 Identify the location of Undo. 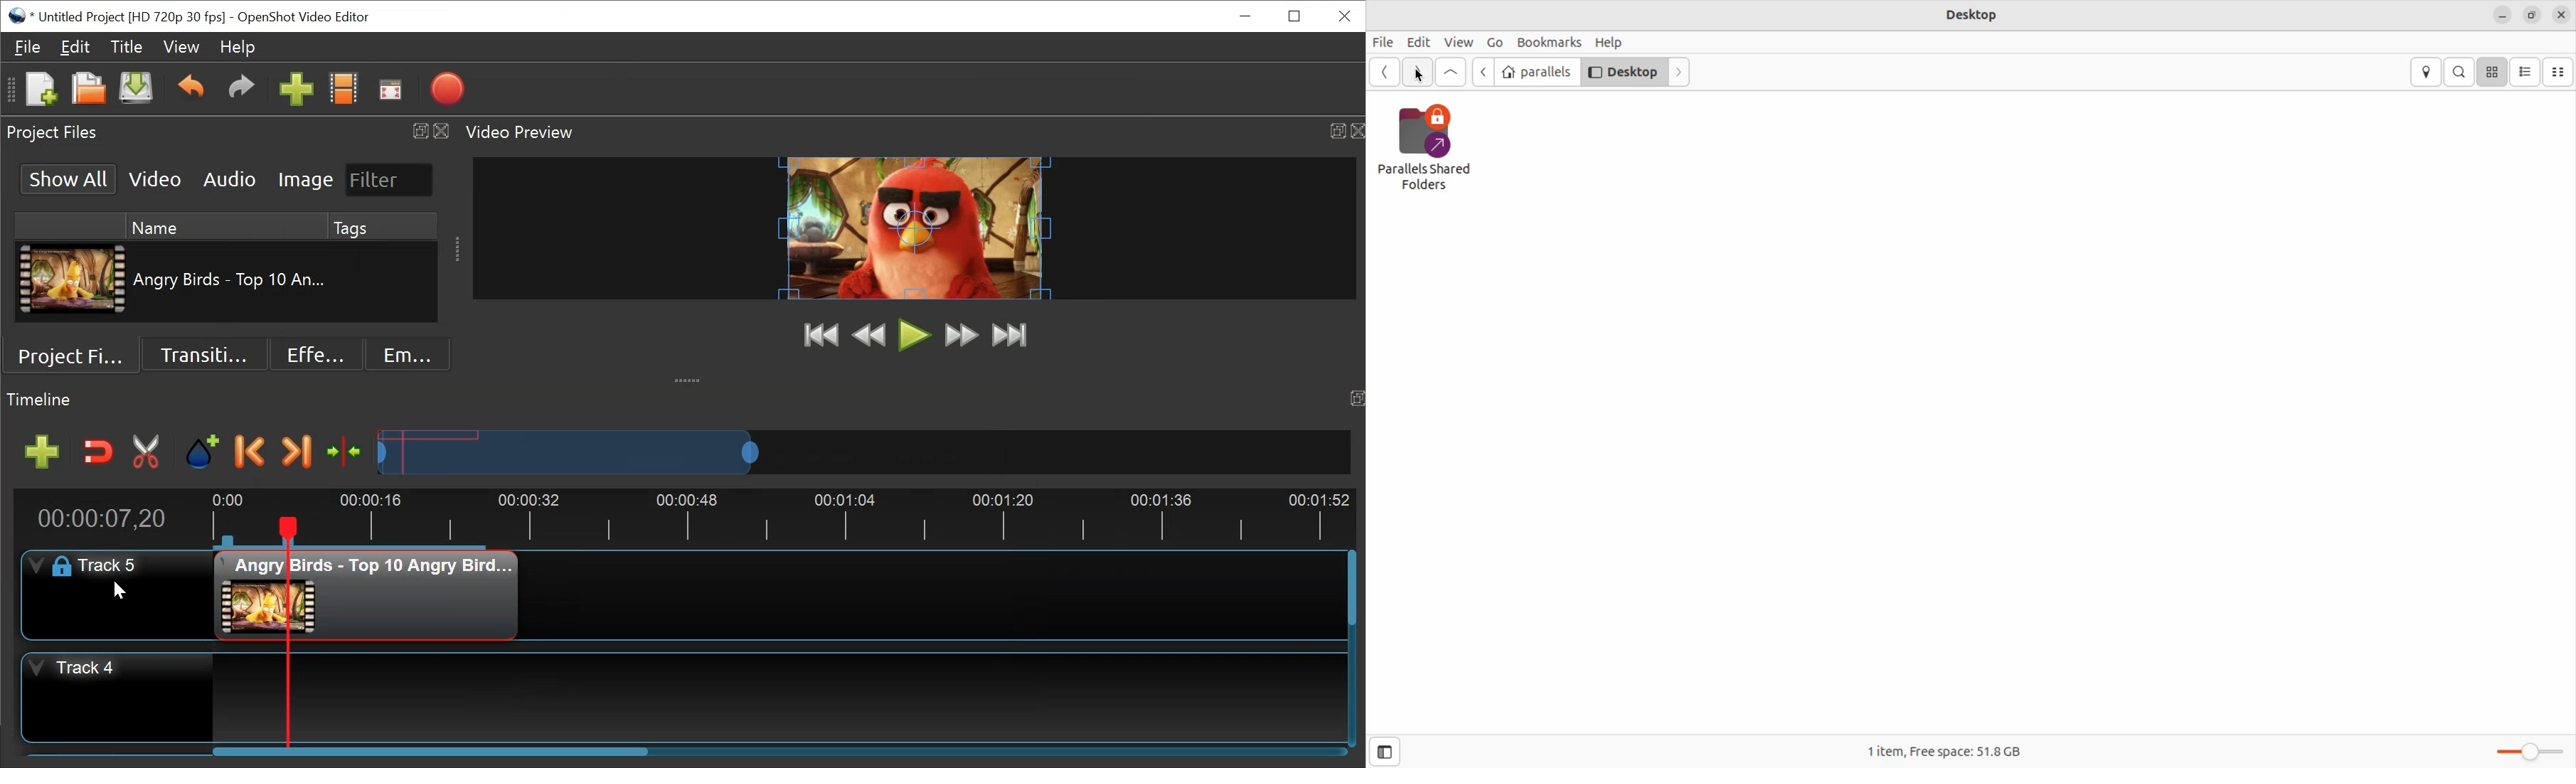
(193, 90).